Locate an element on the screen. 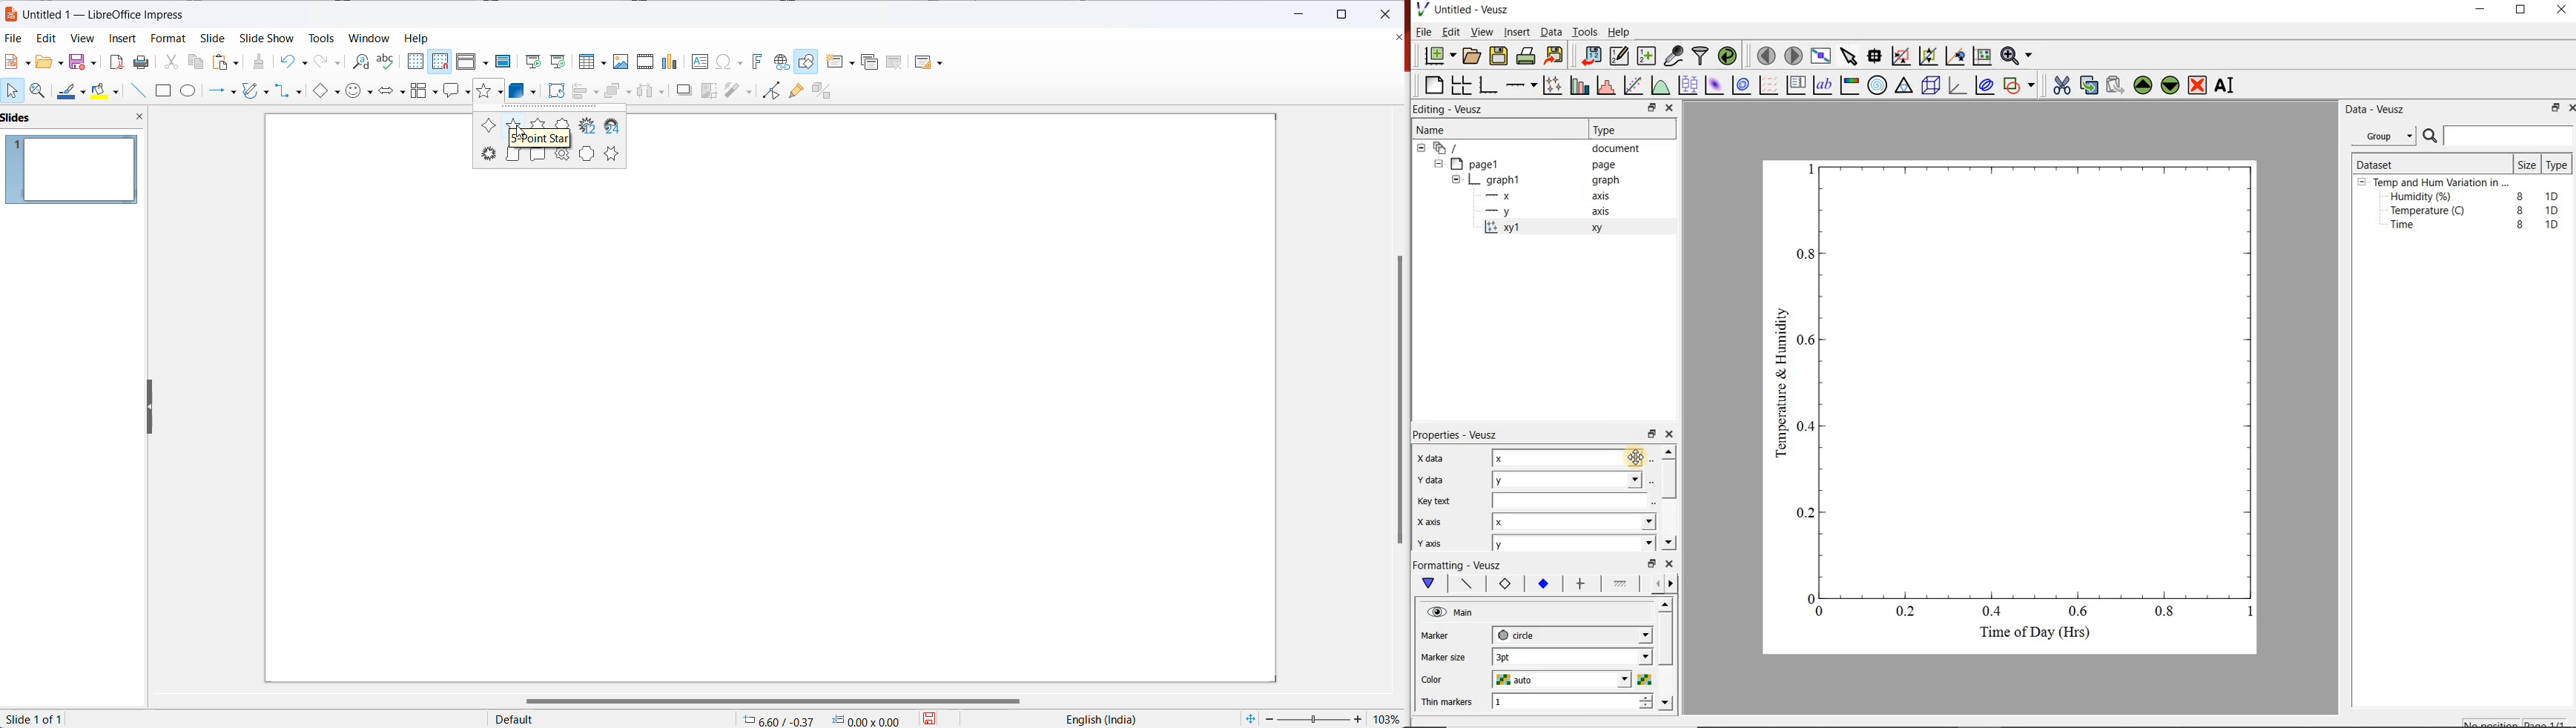 The image size is (2576, 728). plot line is located at coordinates (1467, 584).